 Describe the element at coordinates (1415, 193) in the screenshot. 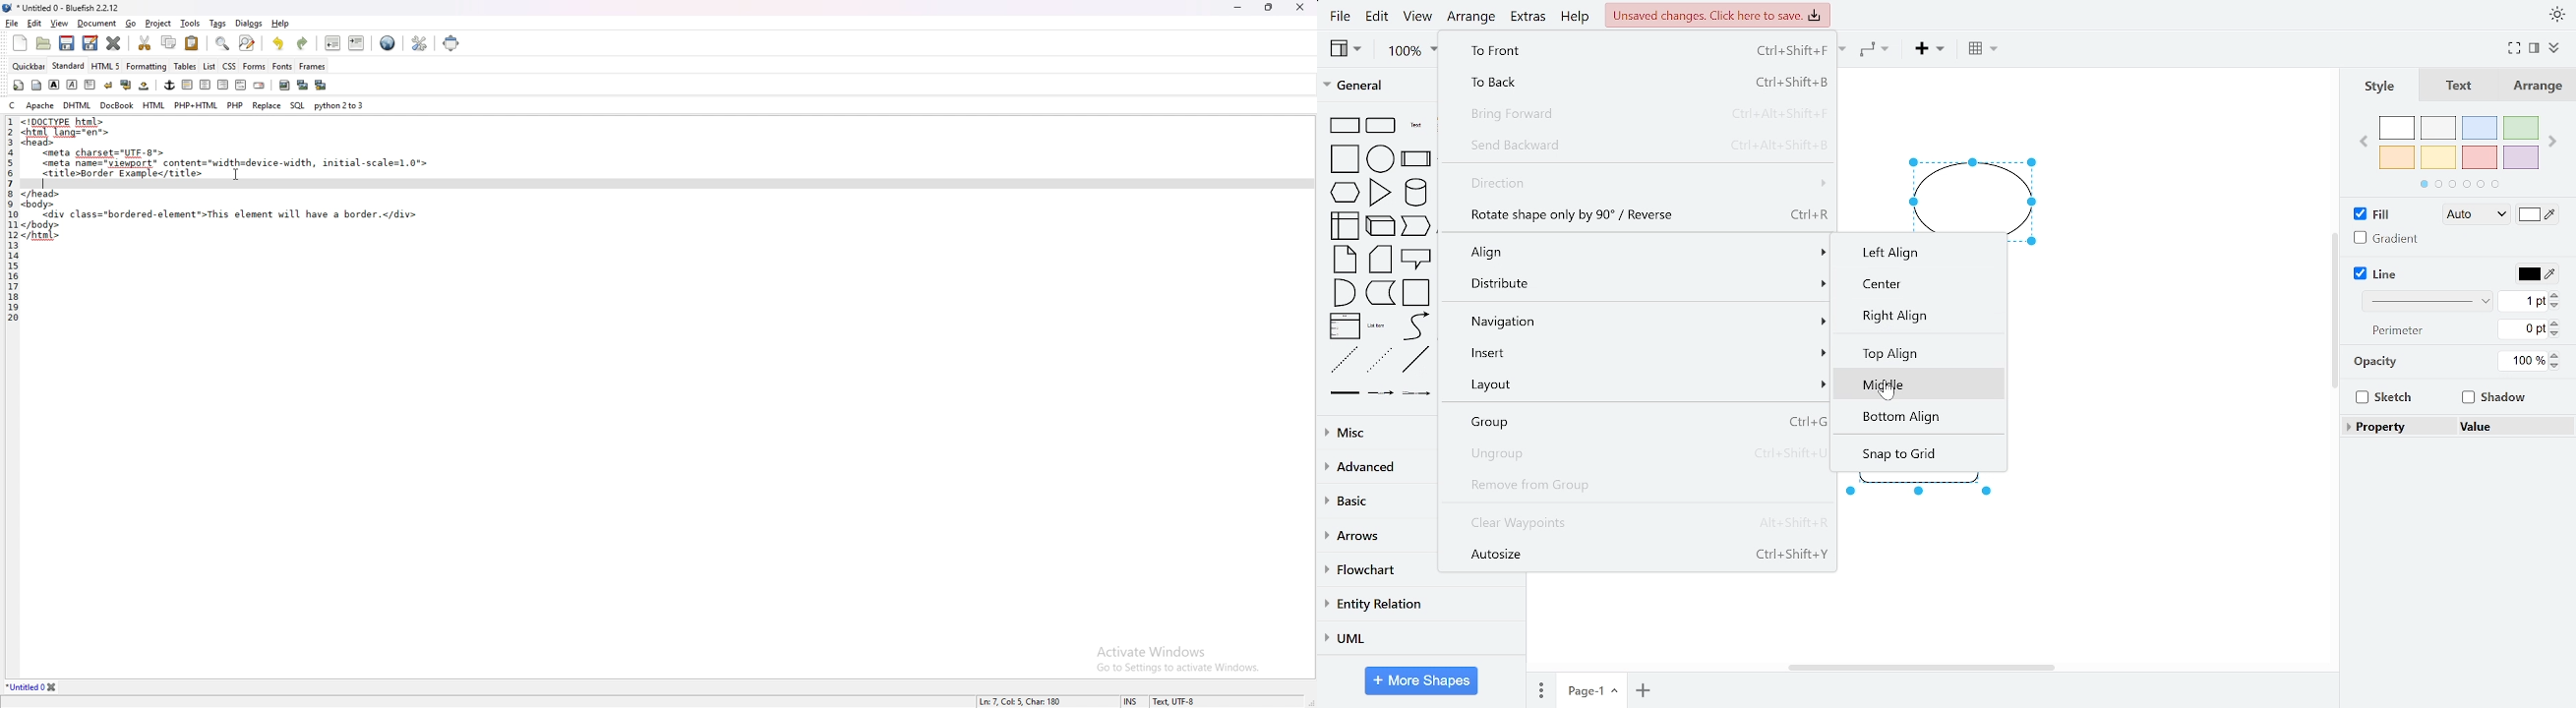

I see `cylinder` at that location.